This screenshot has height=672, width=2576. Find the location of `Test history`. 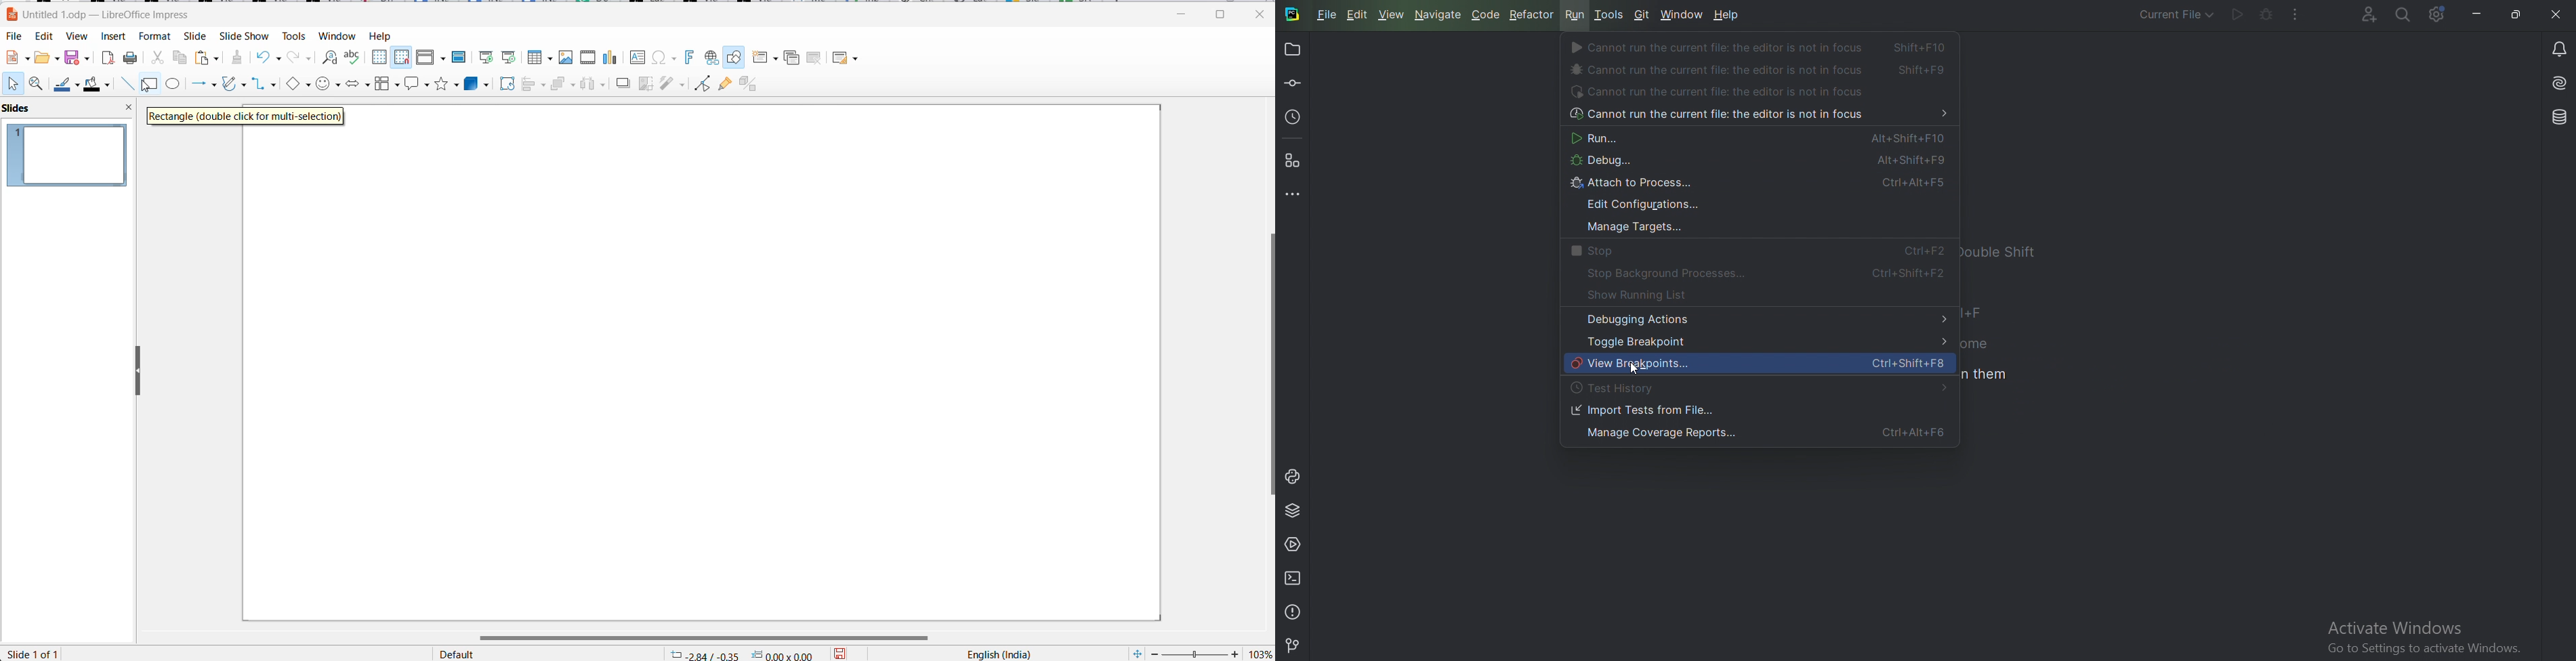

Test history is located at coordinates (1619, 389).